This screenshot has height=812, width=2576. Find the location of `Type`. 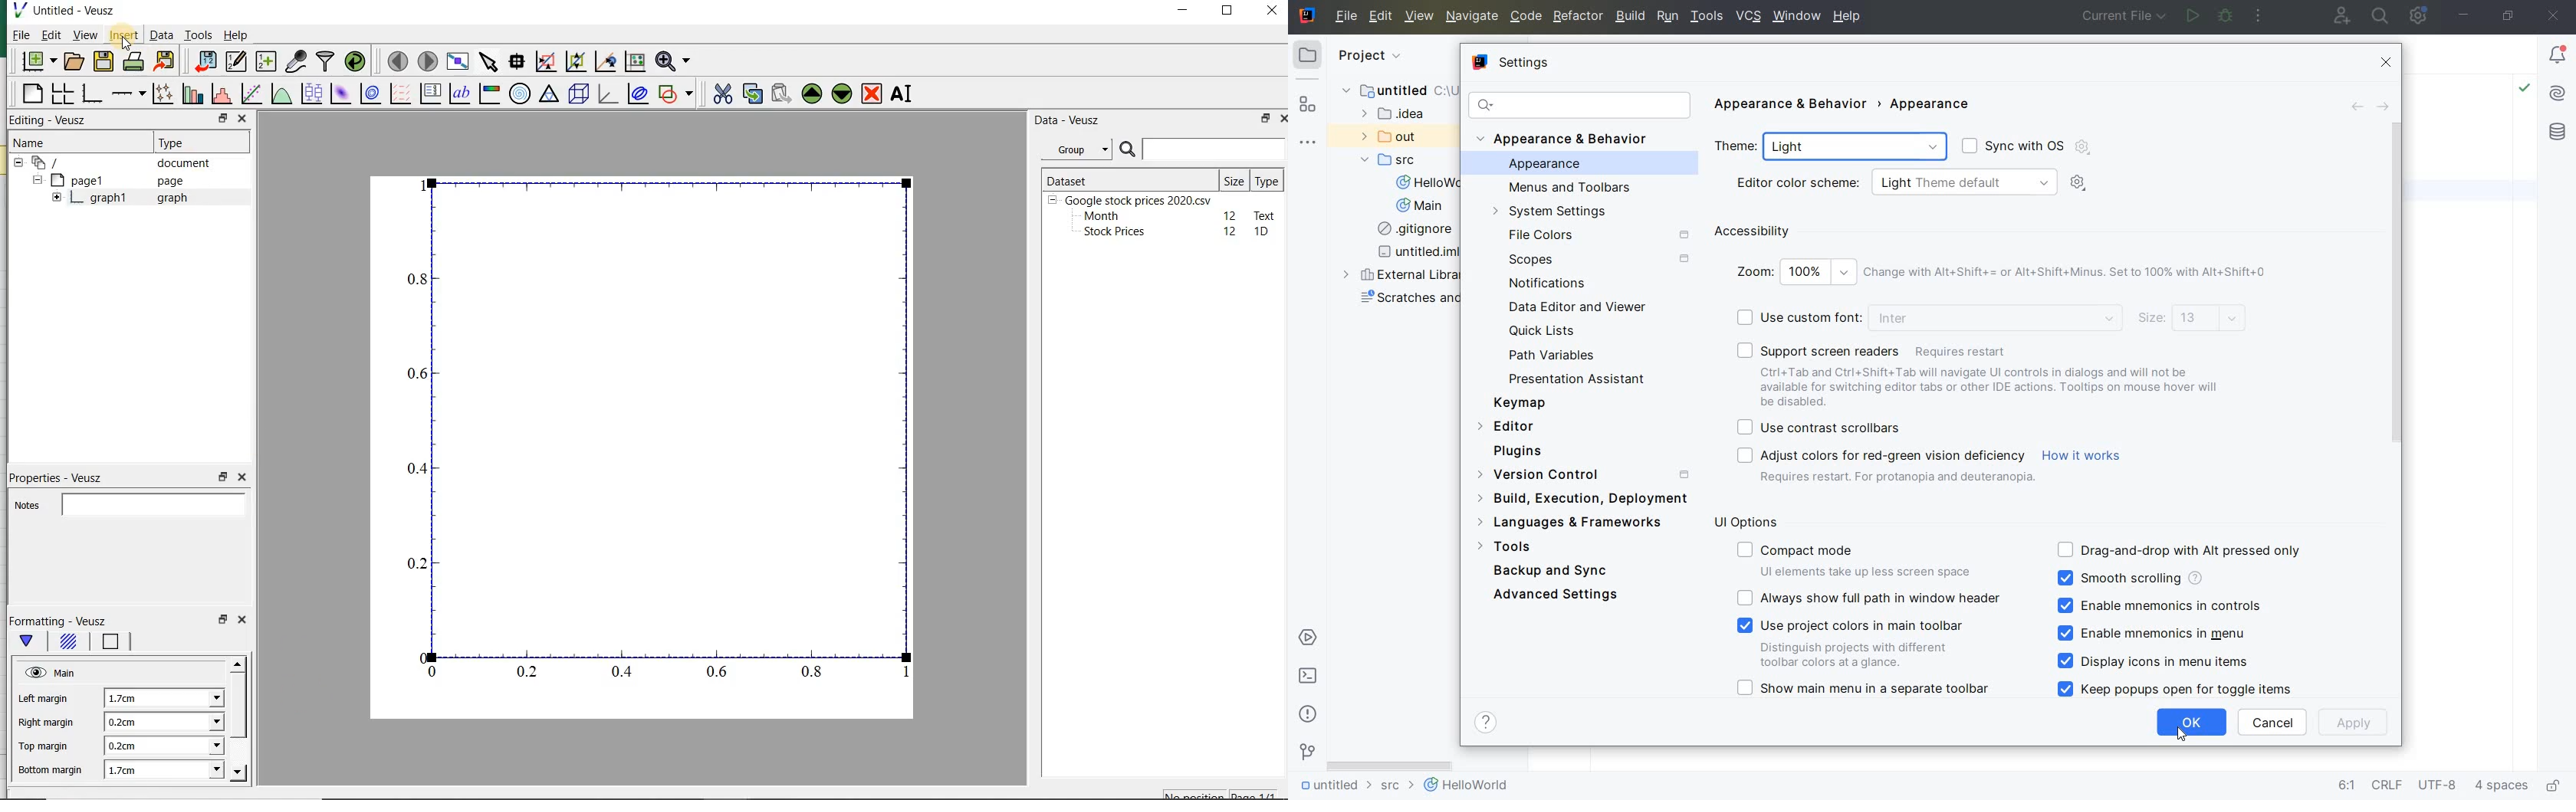

Type is located at coordinates (1267, 180).